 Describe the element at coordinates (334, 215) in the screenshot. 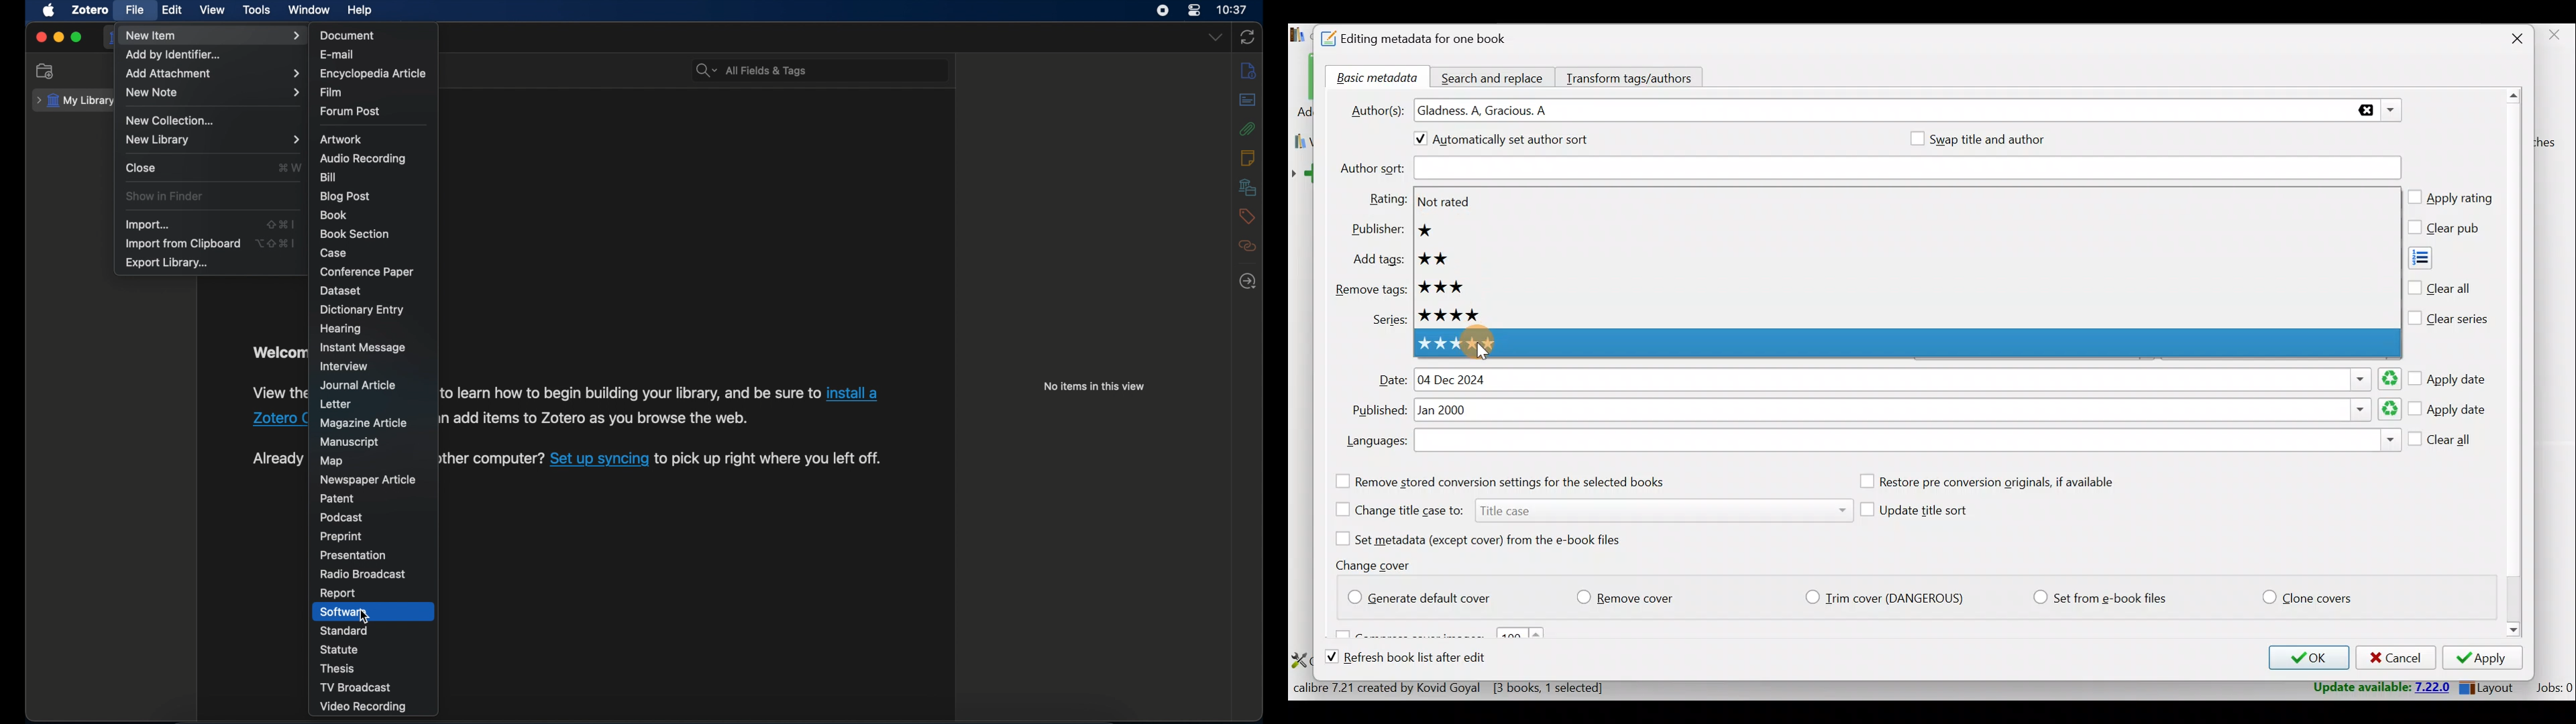

I see `book` at that location.